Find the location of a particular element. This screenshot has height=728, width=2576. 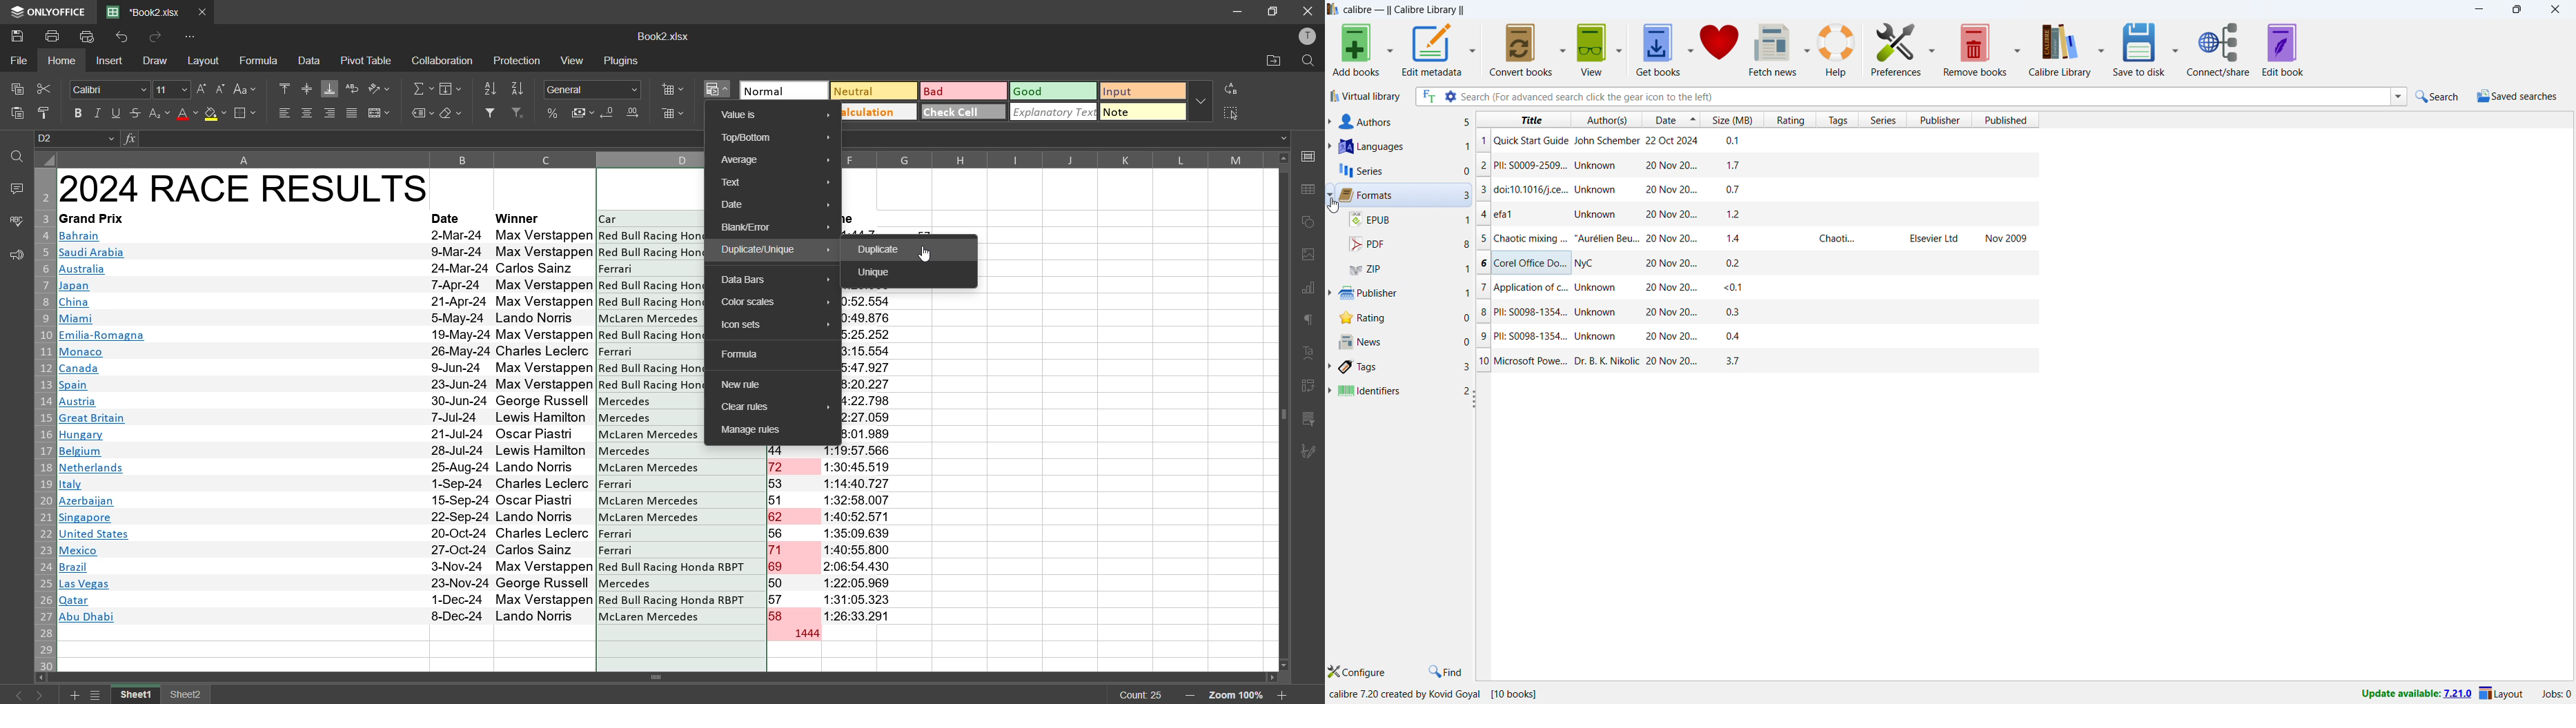

align left is located at coordinates (284, 112).